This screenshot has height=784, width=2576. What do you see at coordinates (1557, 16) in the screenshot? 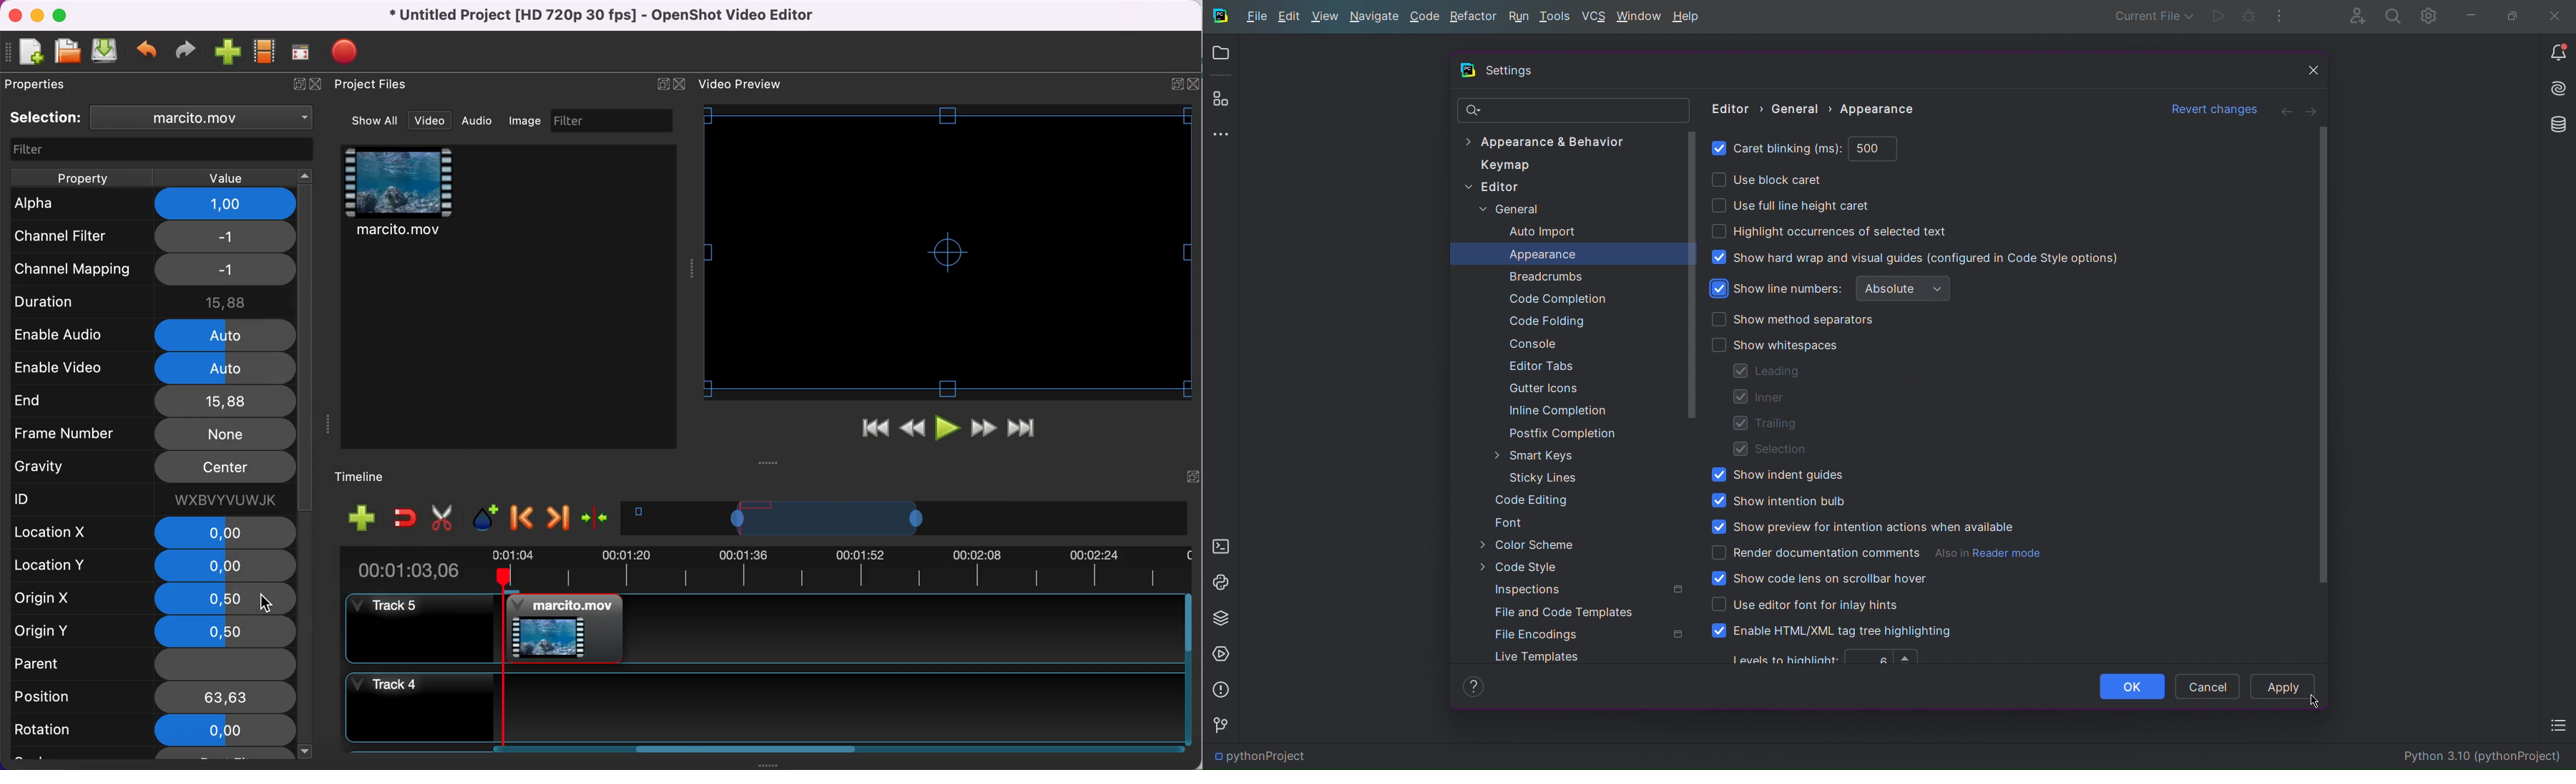
I see `Tools` at bounding box center [1557, 16].